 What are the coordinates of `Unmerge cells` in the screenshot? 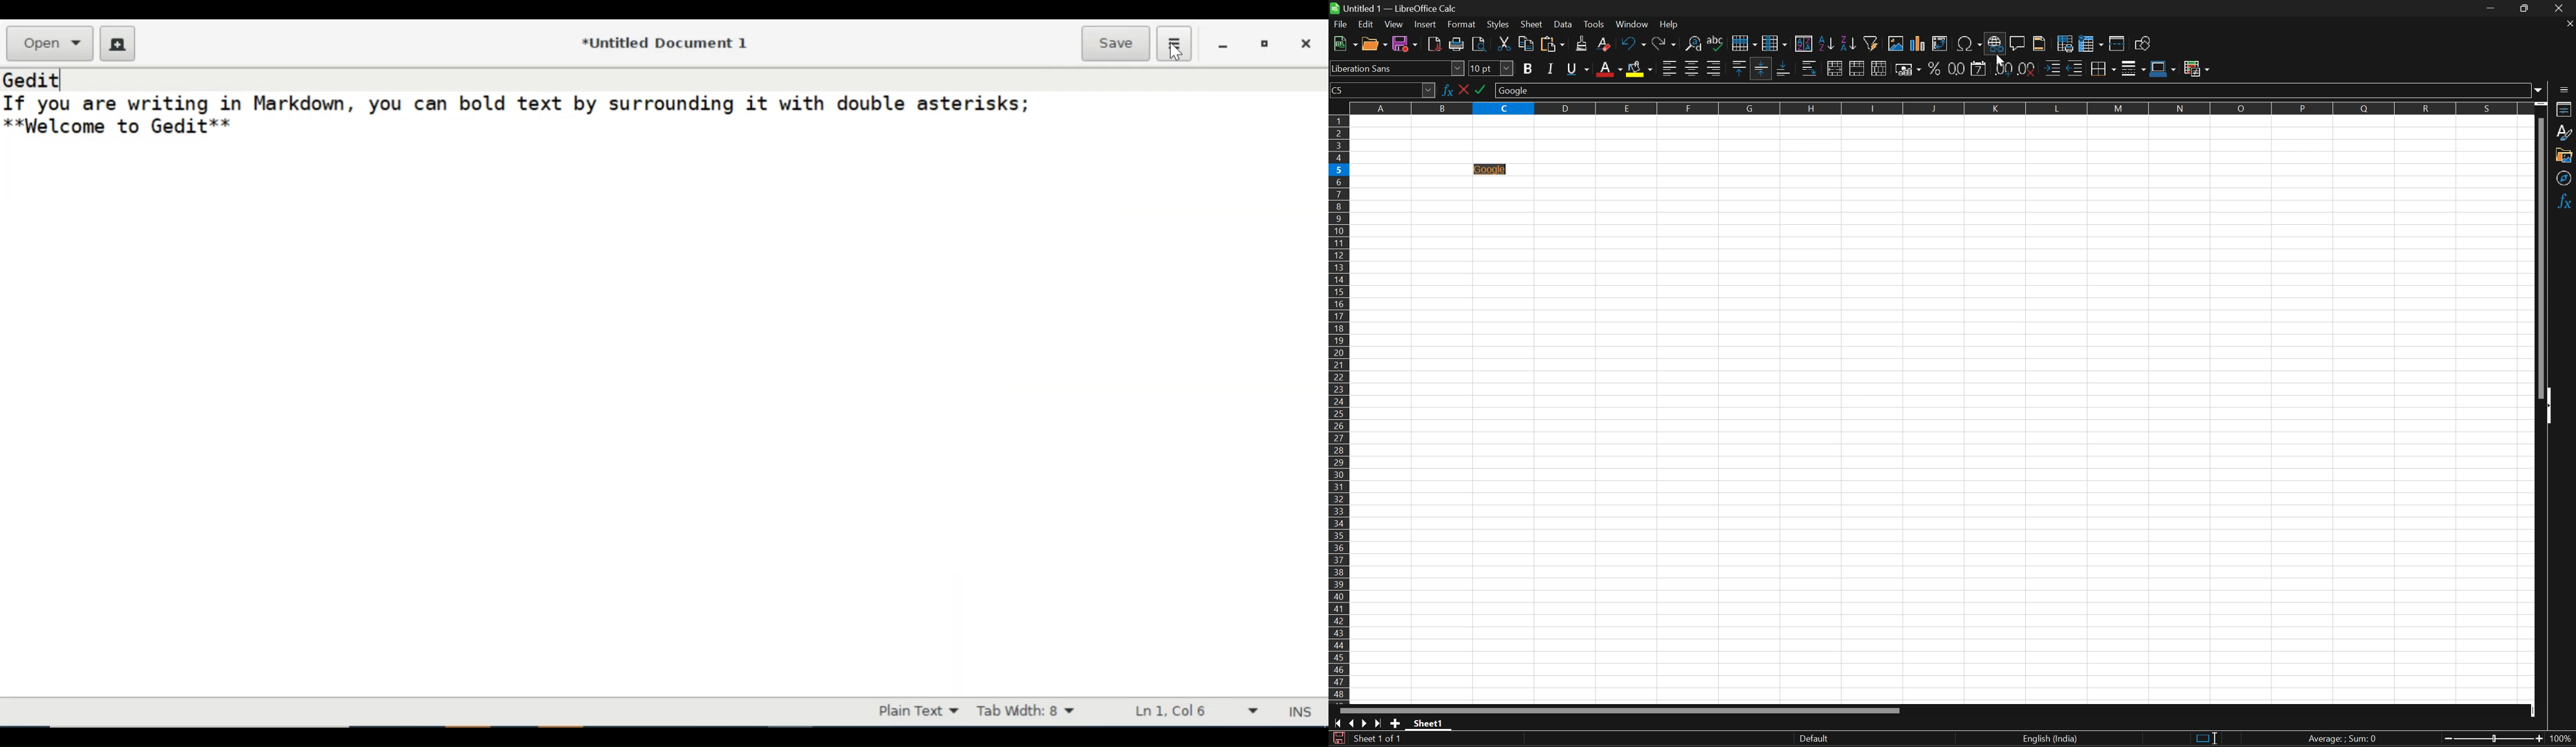 It's located at (1879, 69).